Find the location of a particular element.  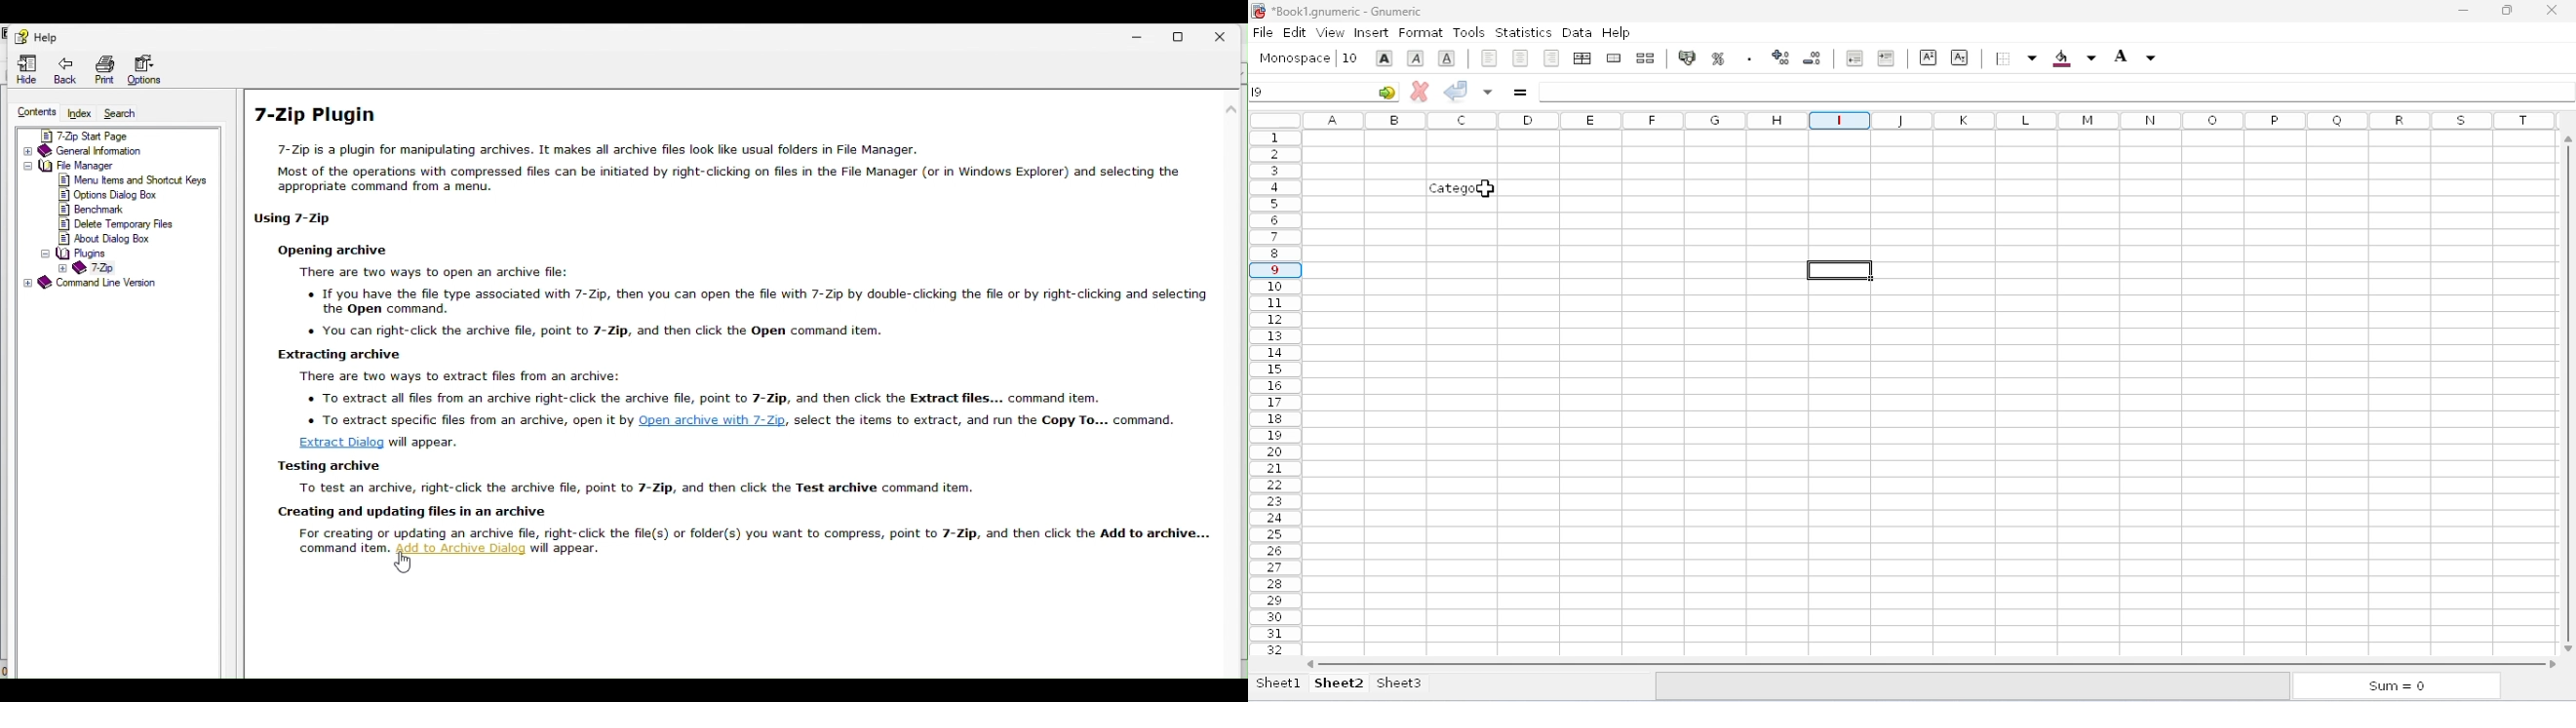

logo is located at coordinates (1258, 11).